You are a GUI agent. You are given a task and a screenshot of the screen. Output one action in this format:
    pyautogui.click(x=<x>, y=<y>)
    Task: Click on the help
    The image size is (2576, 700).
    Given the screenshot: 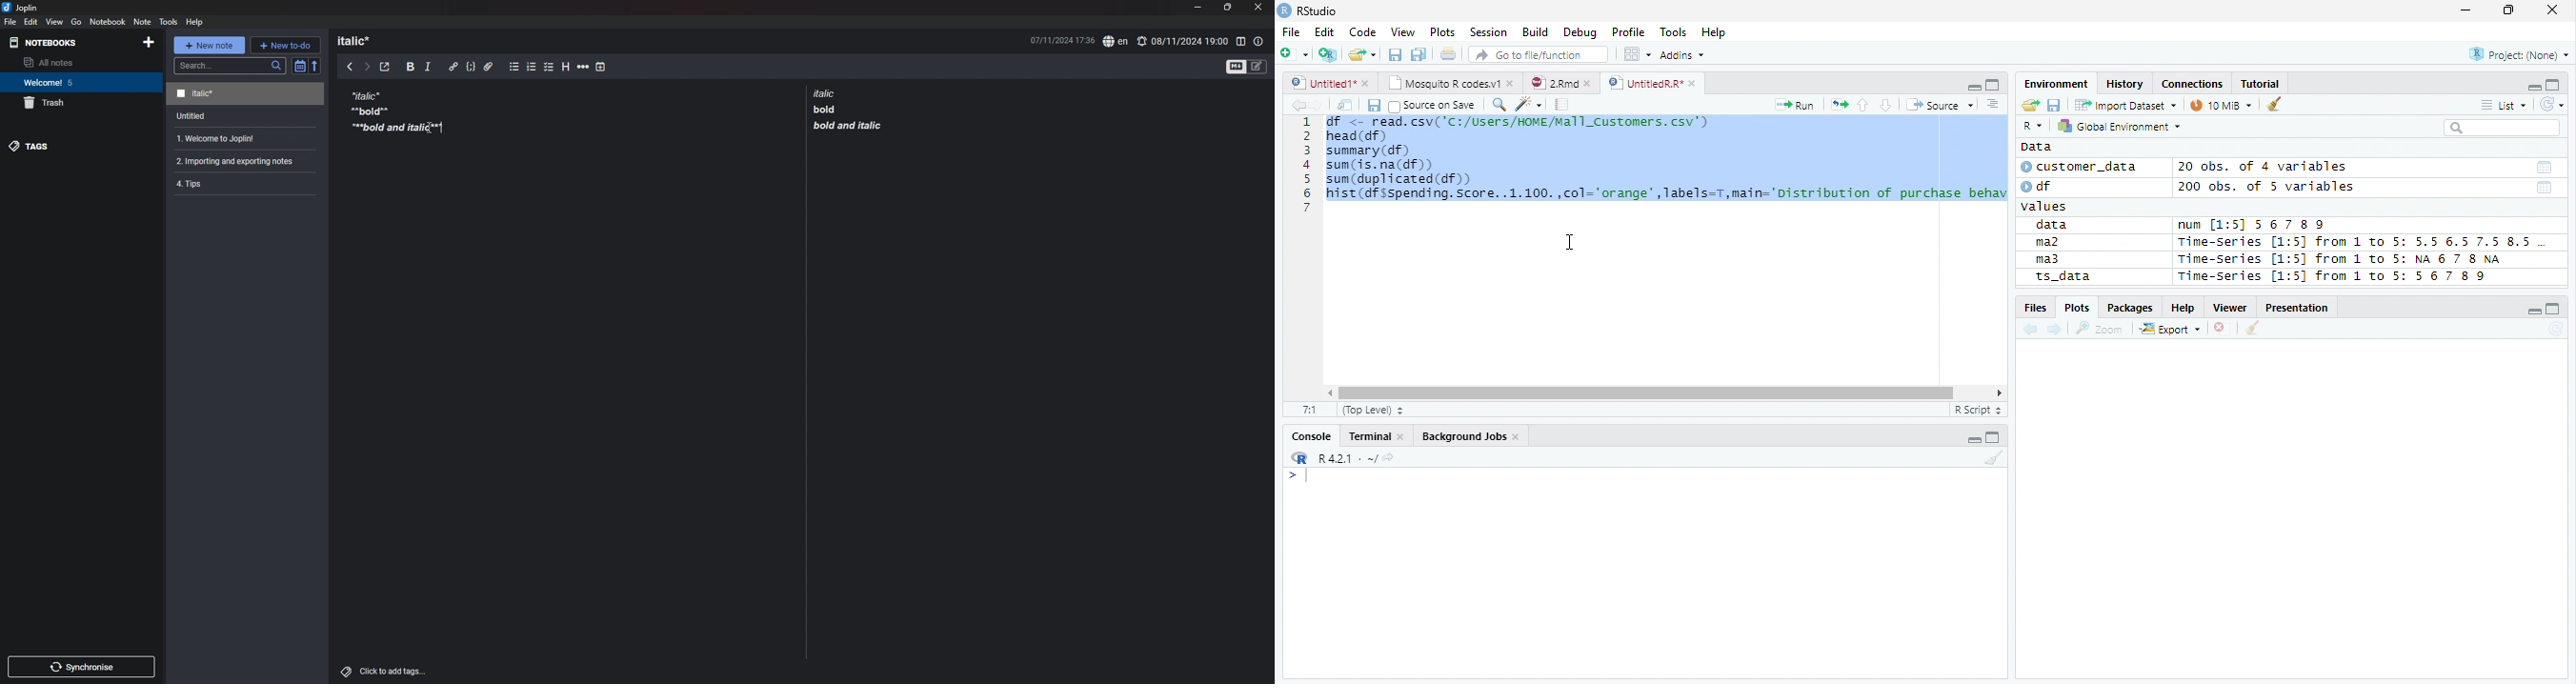 What is the action you would take?
    pyautogui.click(x=196, y=21)
    